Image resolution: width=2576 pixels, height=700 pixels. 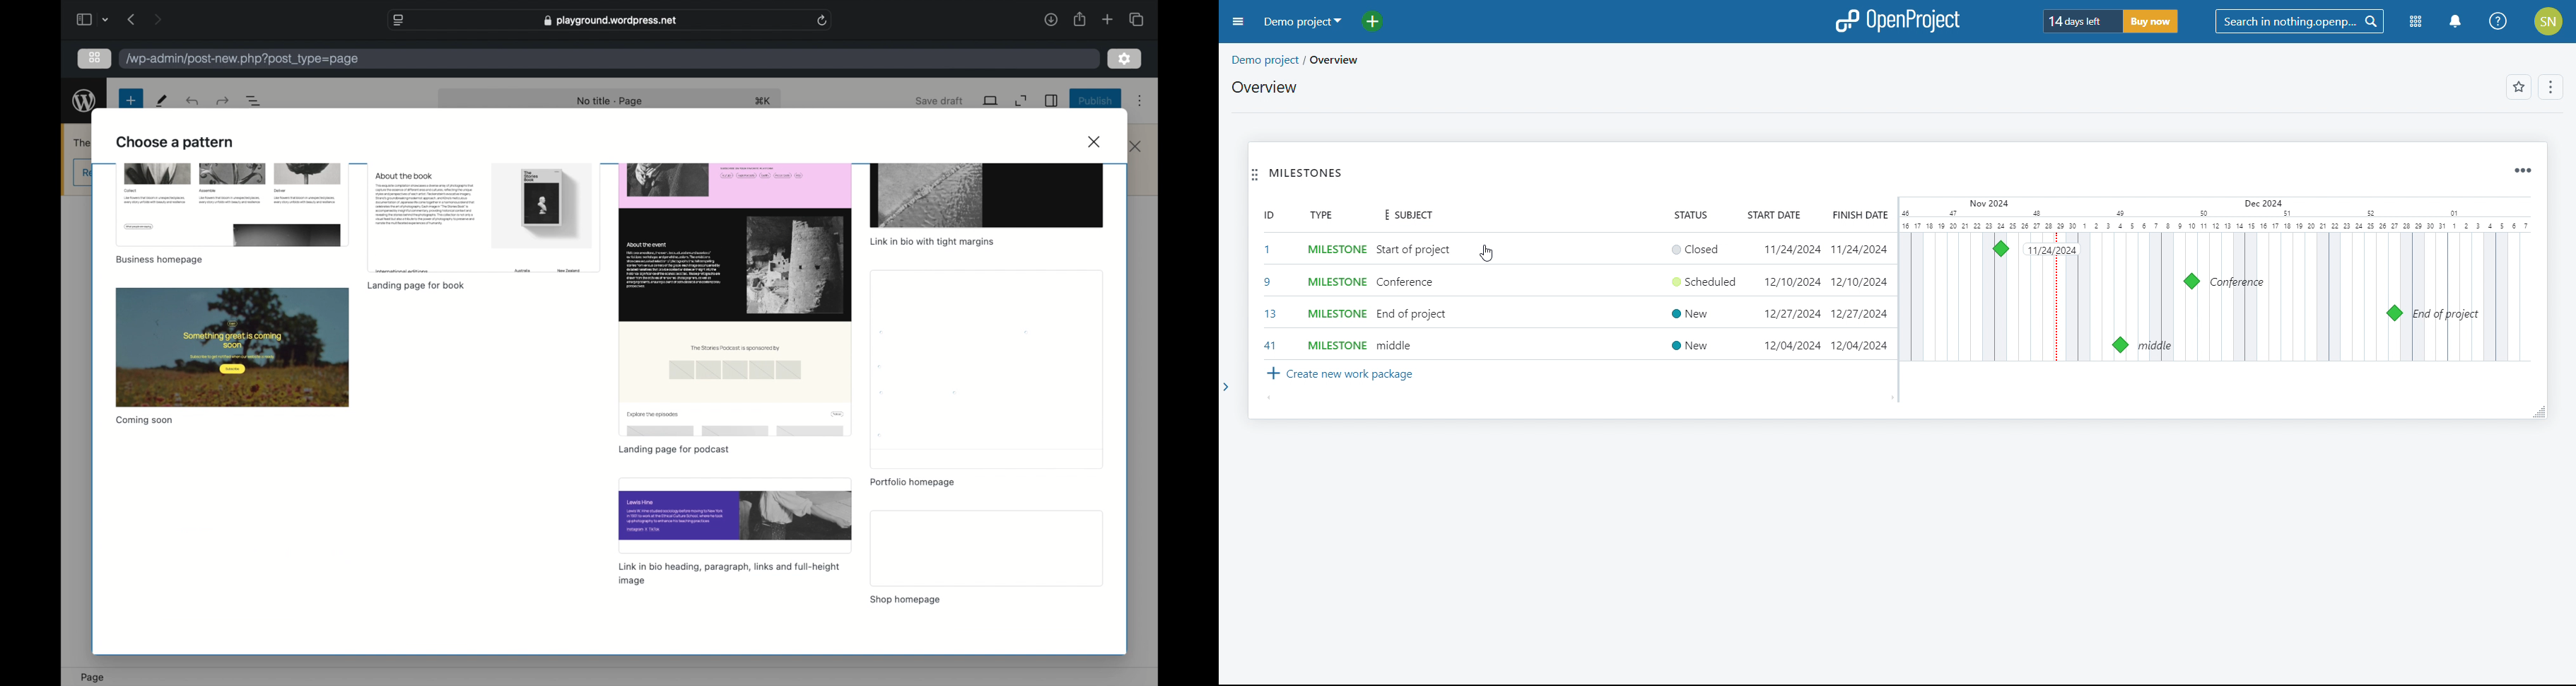 I want to click on obscure text, so click(x=83, y=143).